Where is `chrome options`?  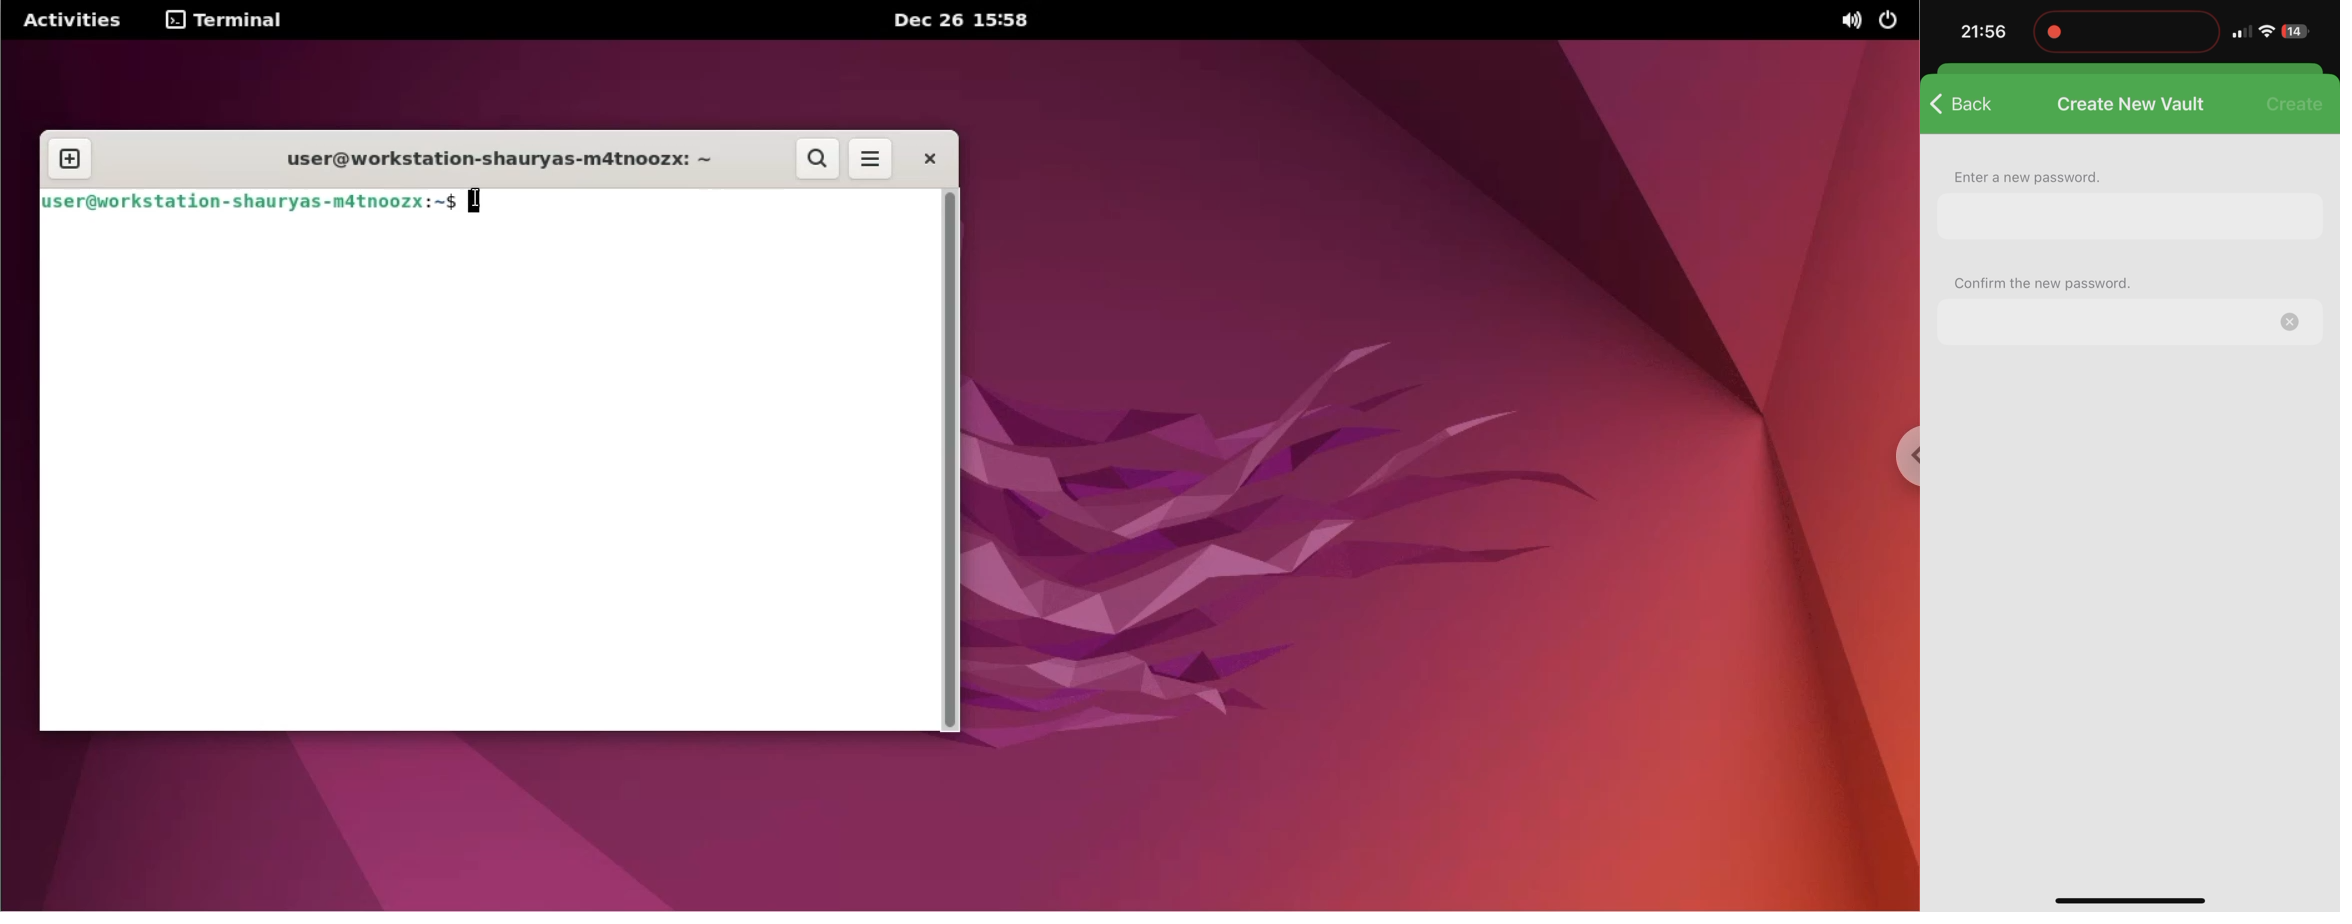 chrome options is located at coordinates (1896, 461).